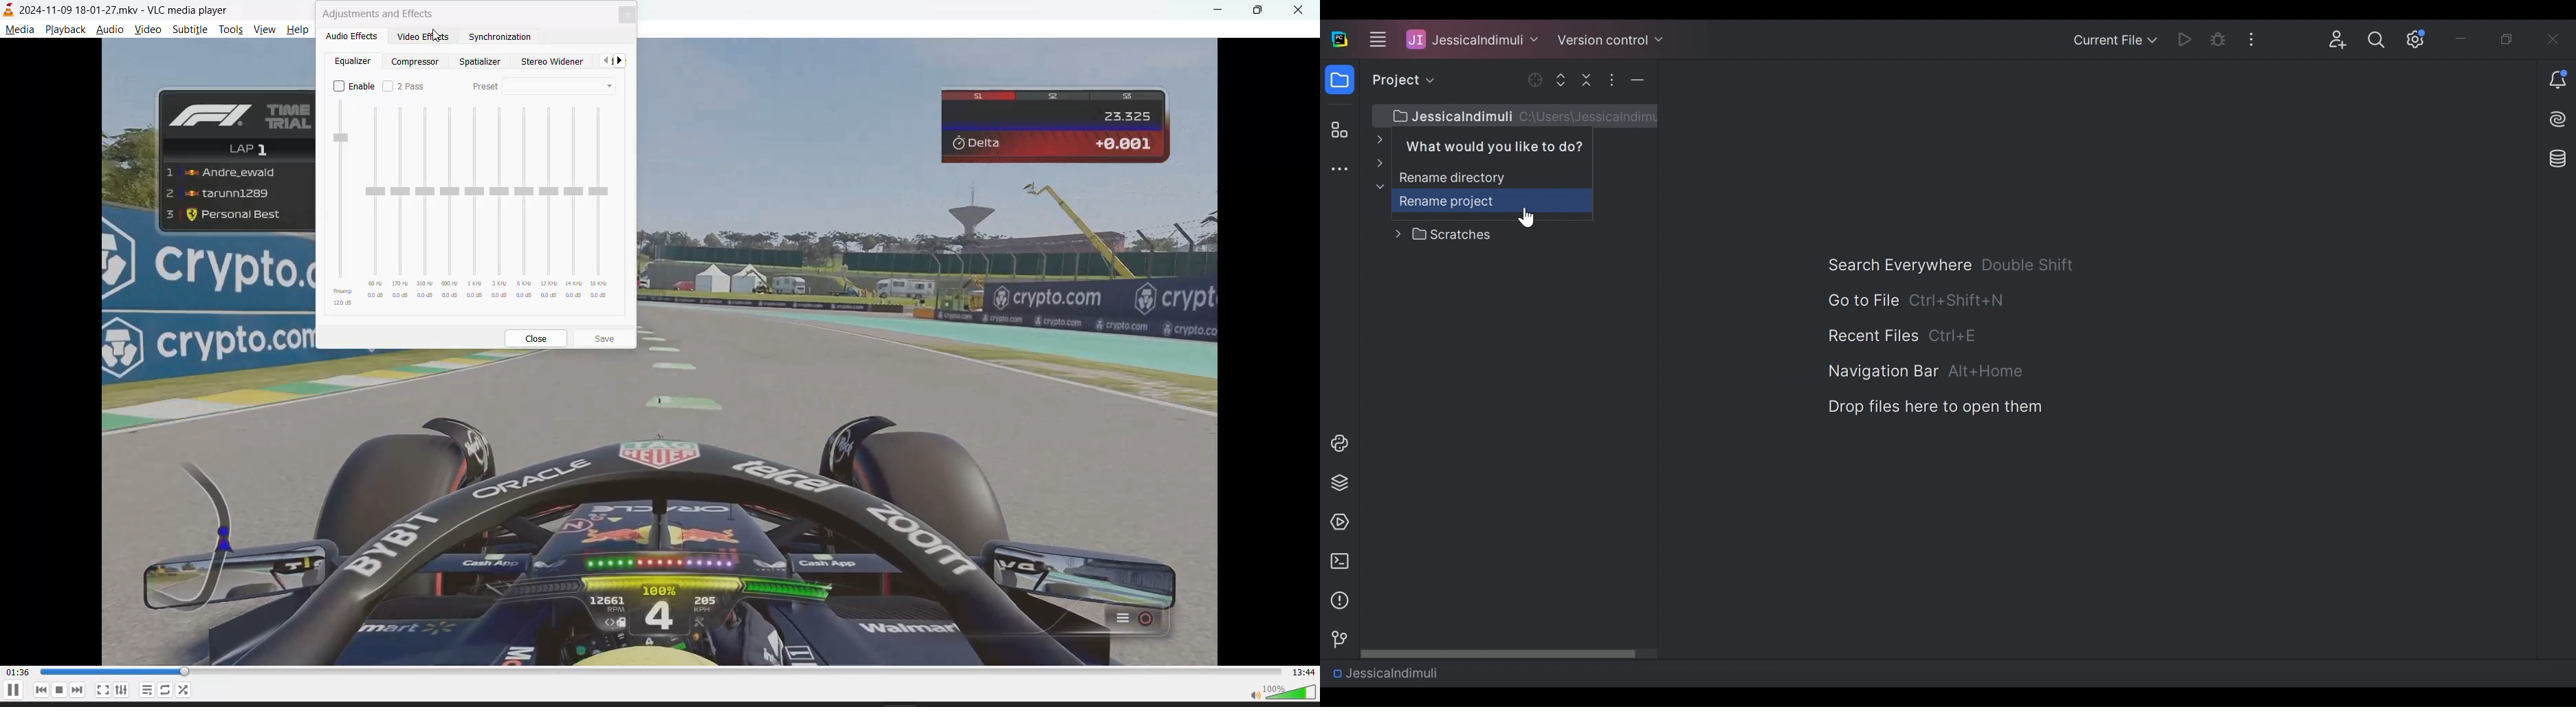 The height and width of the screenshot is (728, 2576). I want to click on next, so click(620, 60).